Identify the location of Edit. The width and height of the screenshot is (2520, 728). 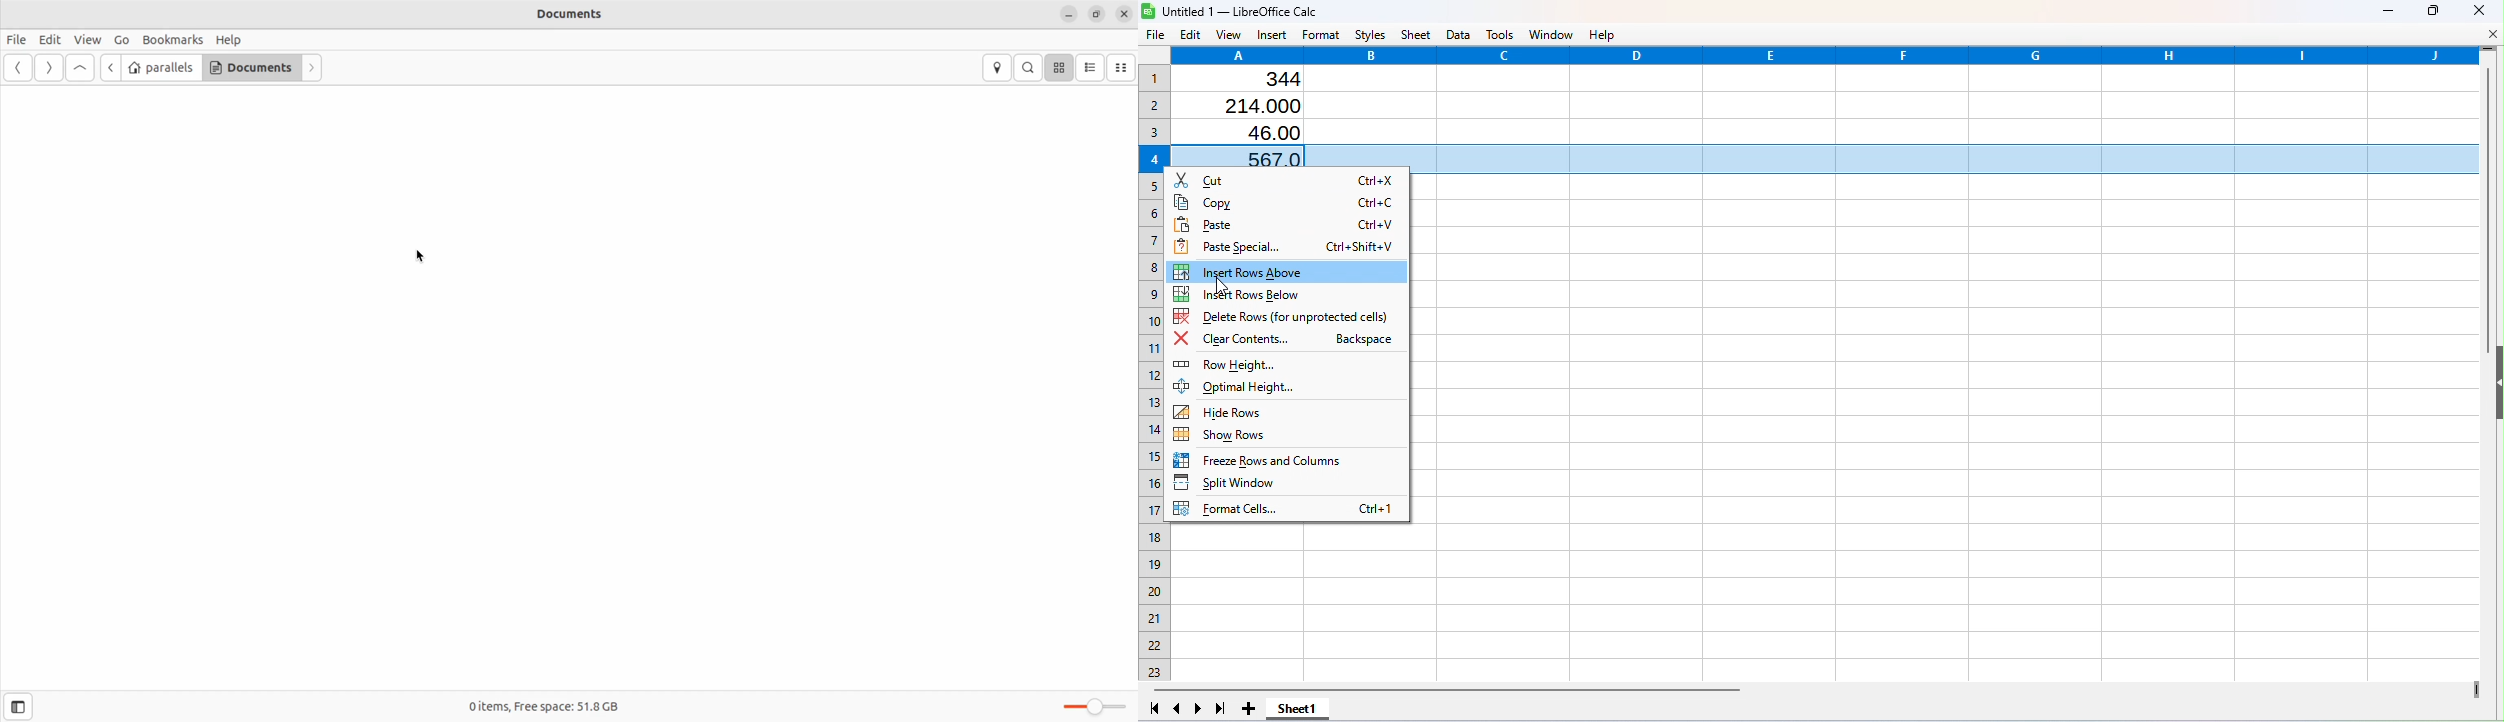
(1189, 34).